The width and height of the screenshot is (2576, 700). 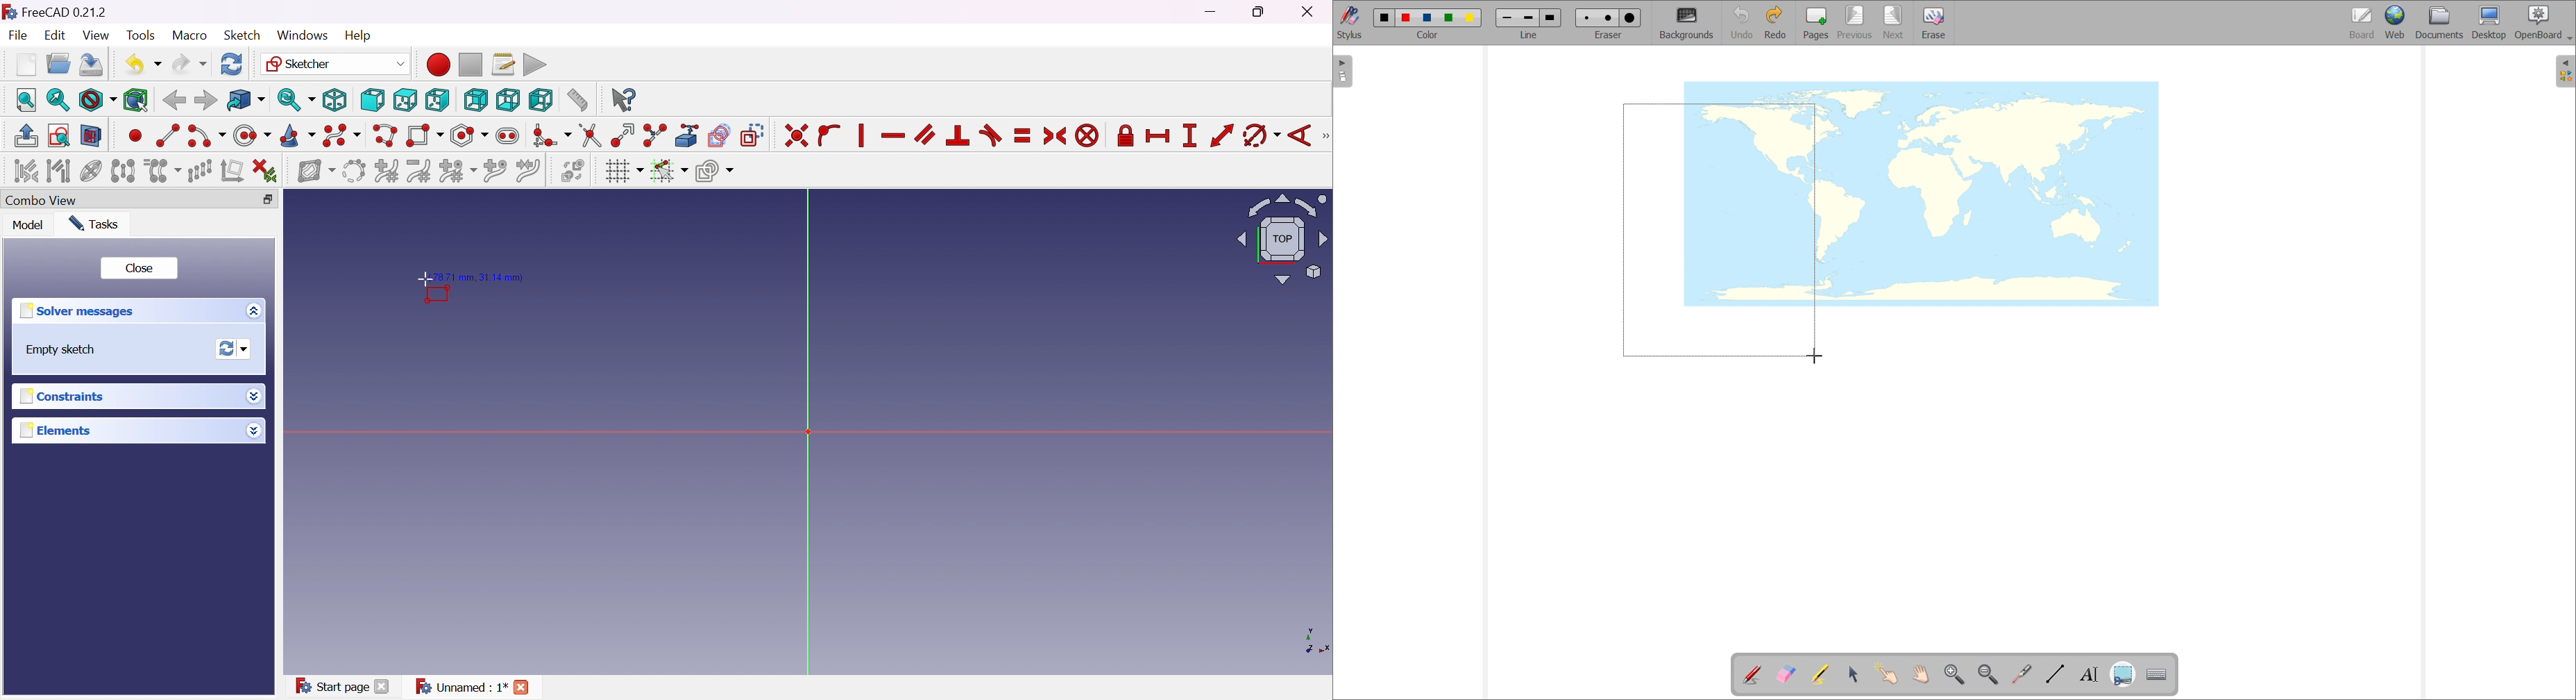 What do you see at coordinates (296, 100) in the screenshot?
I see `Sync view` at bounding box center [296, 100].